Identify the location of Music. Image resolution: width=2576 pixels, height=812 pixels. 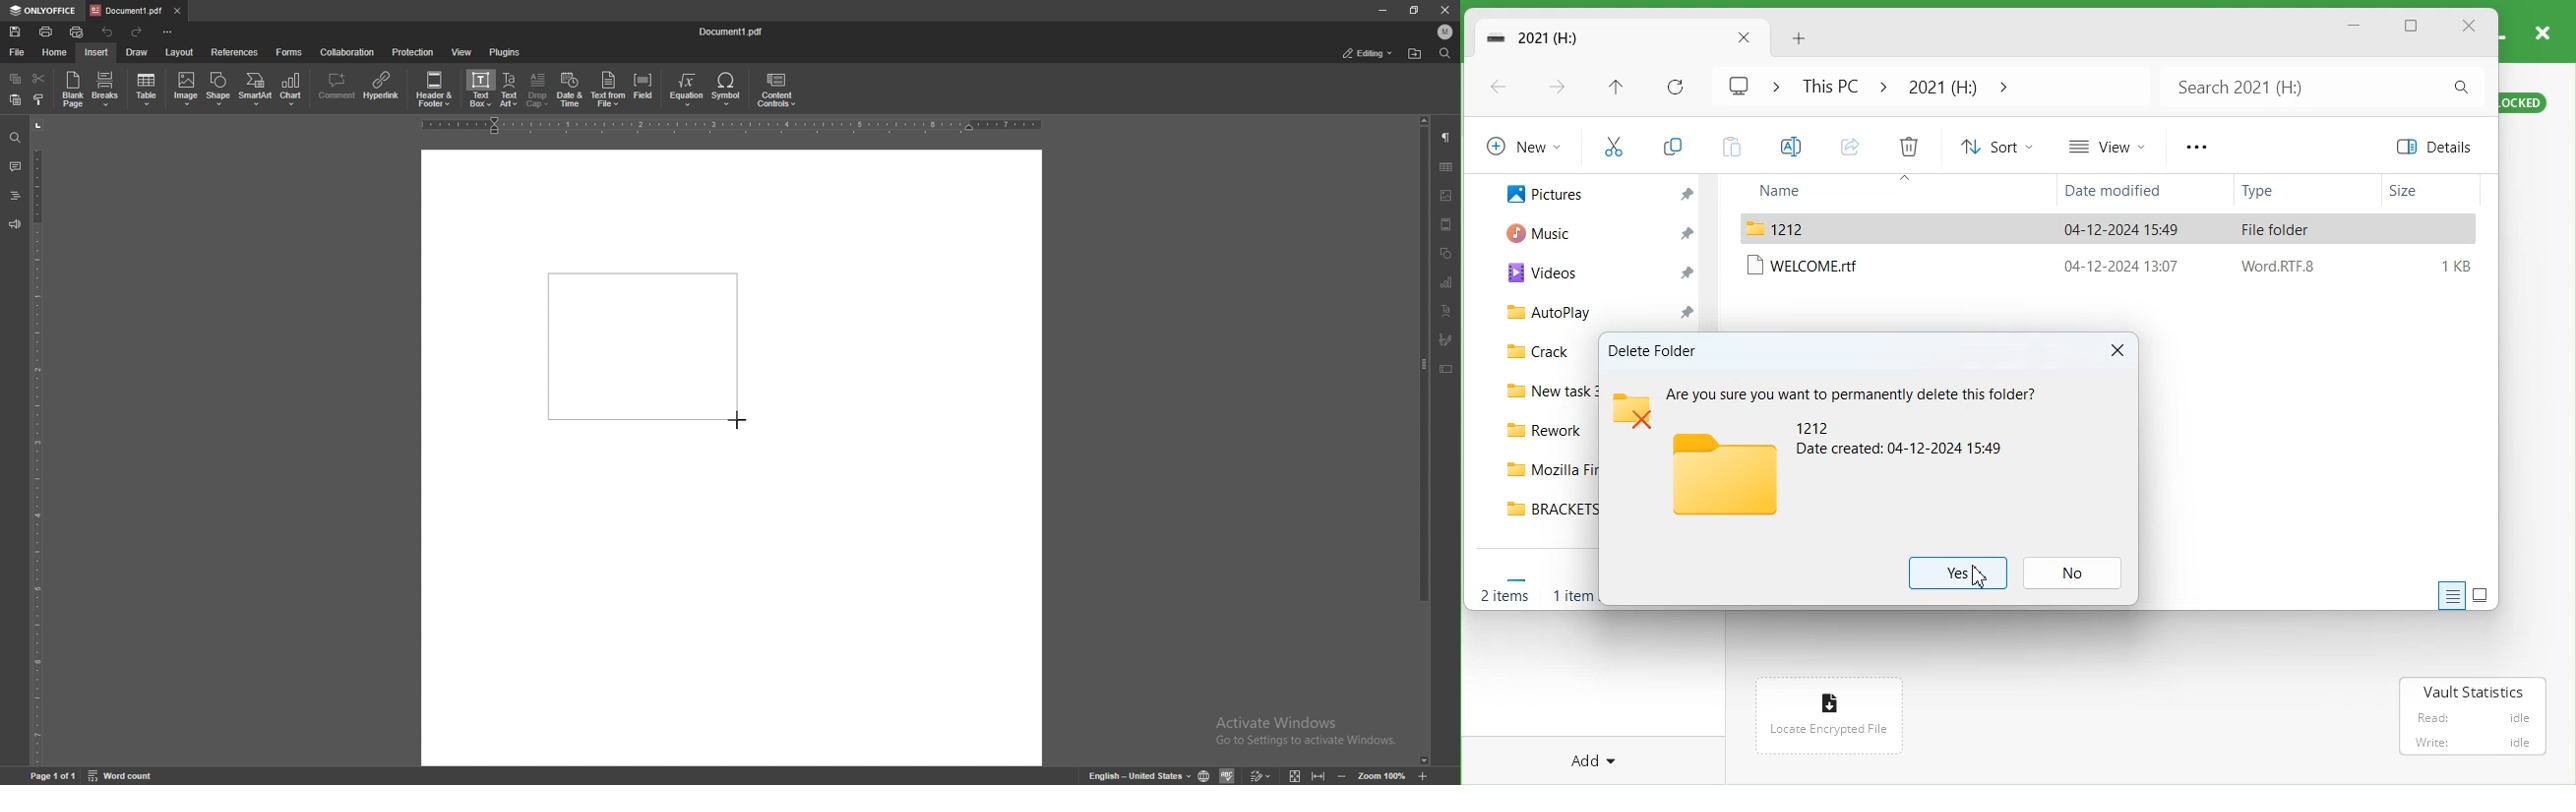
(1545, 234).